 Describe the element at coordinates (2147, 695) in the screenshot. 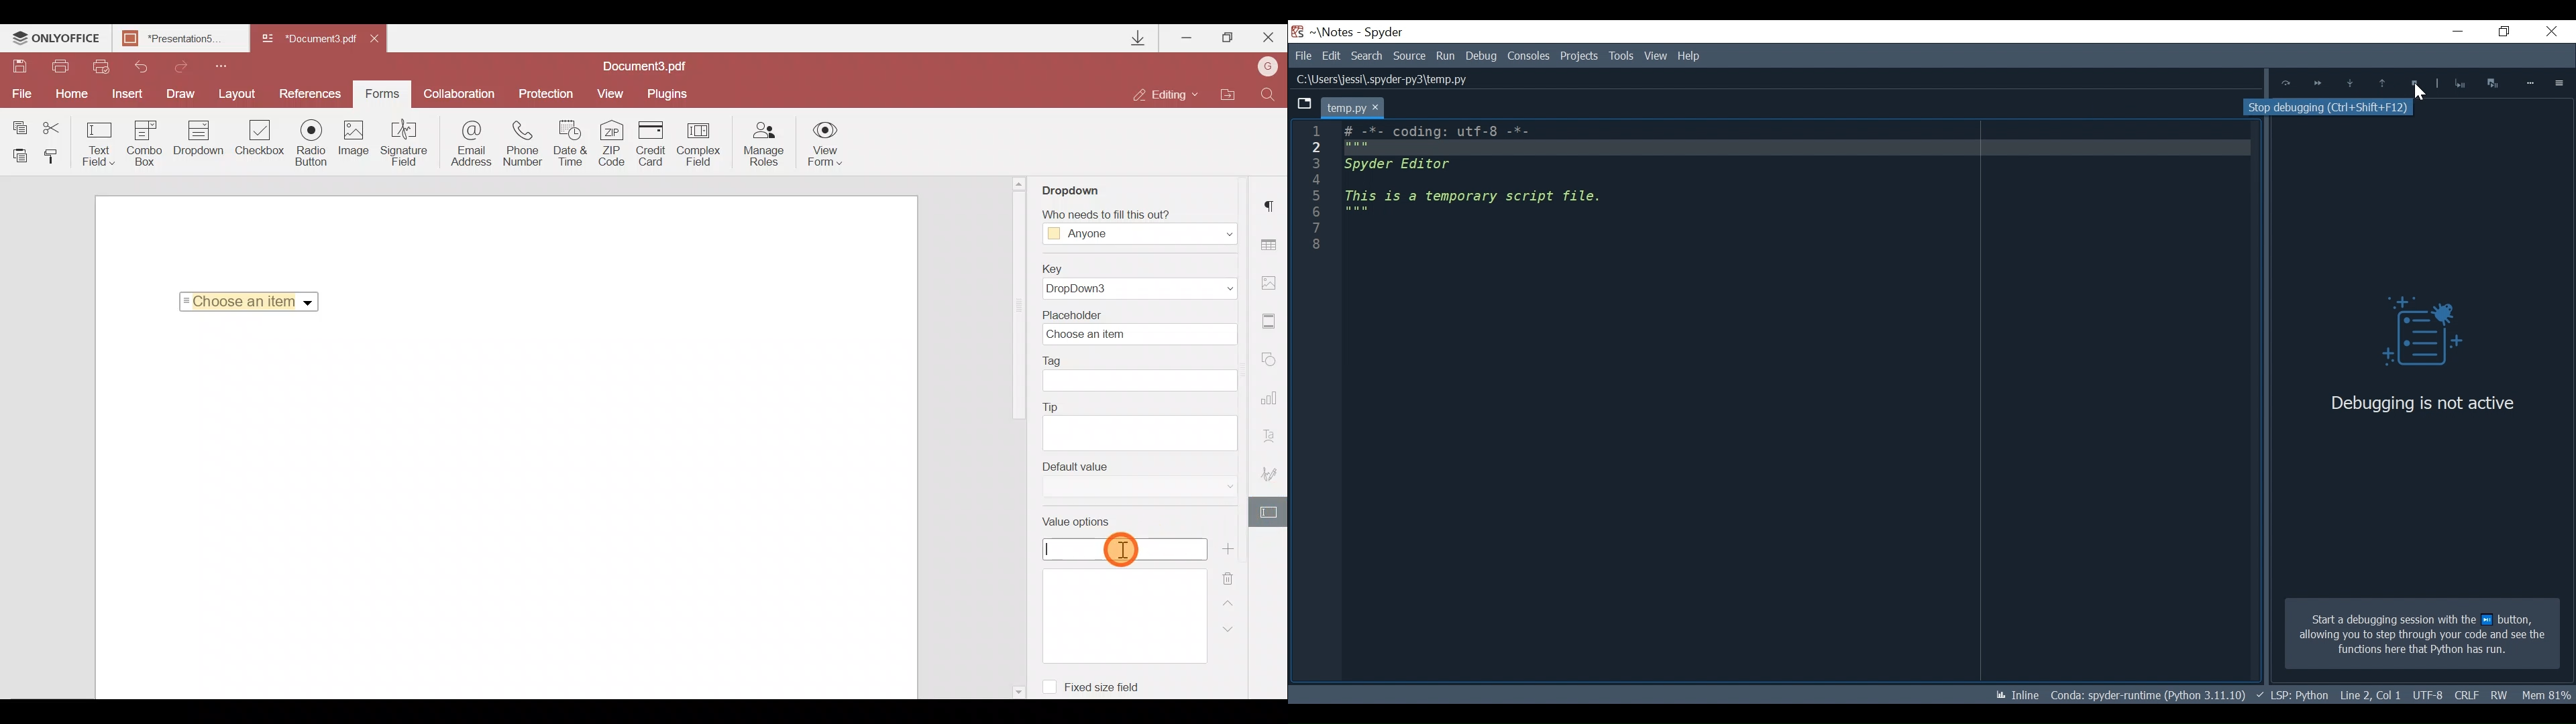

I see `Conda Environment Indicator` at that location.